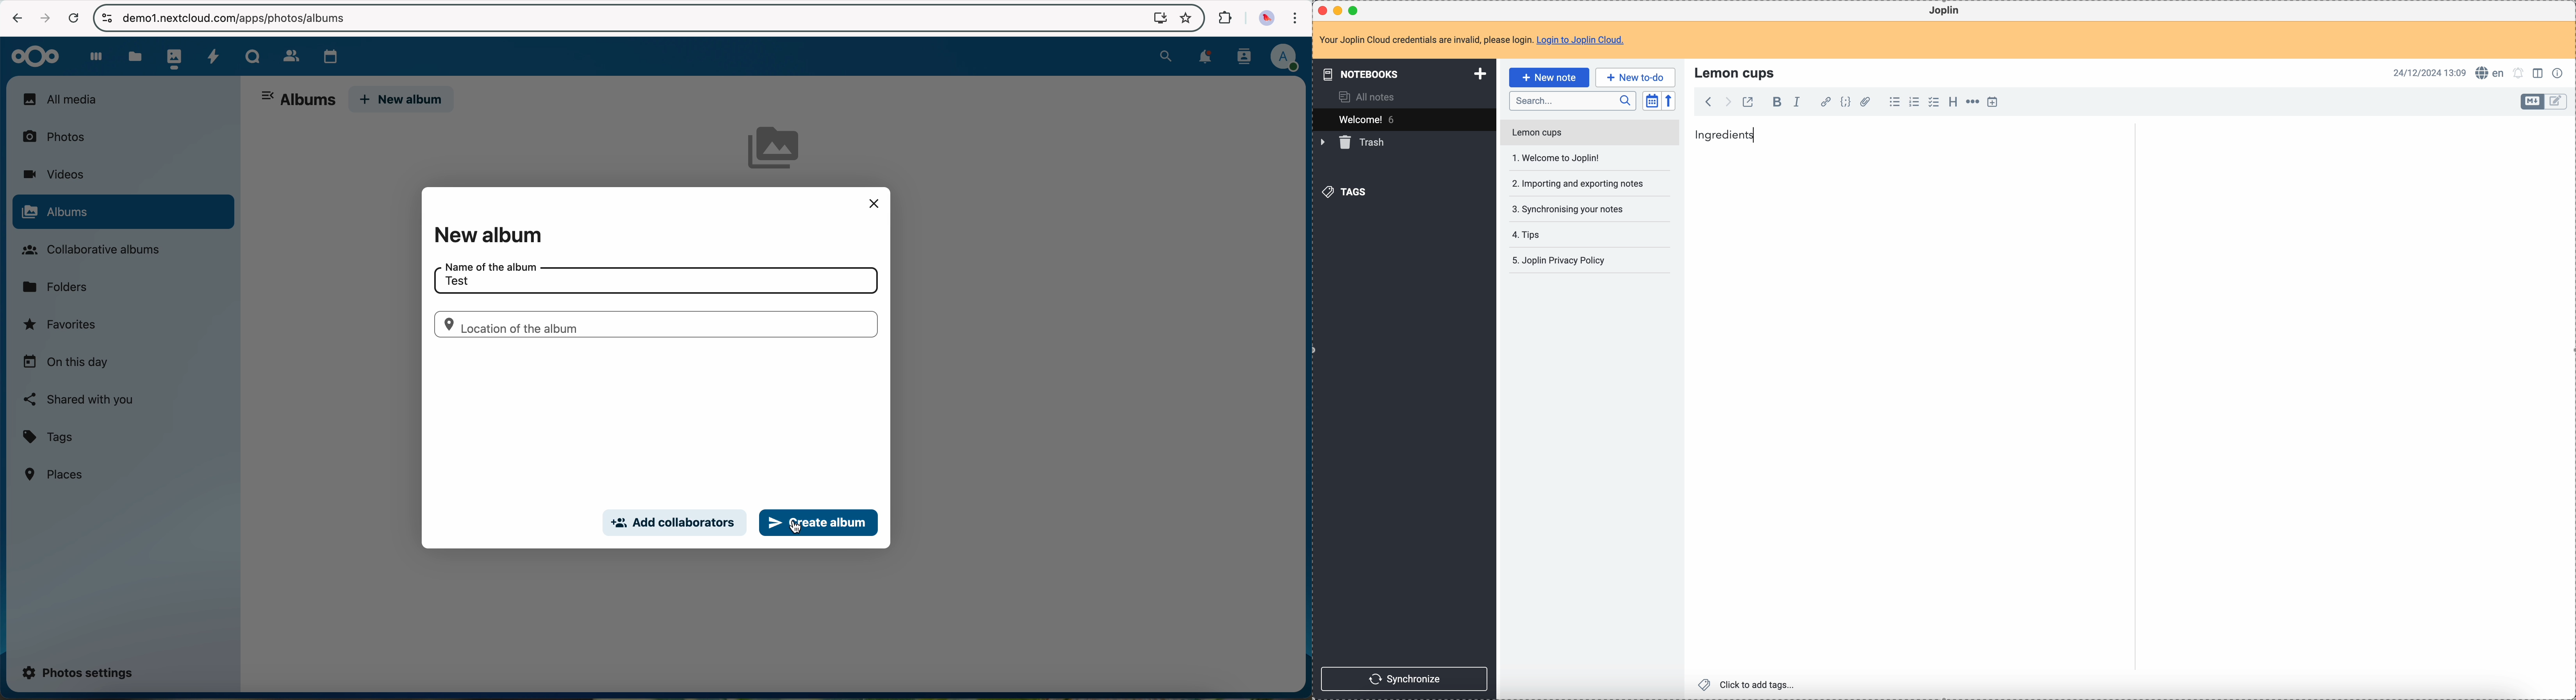 This screenshot has width=2576, height=700. What do you see at coordinates (1561, 260) in the screenshot?
I see `Joplin privacy policy note` at bounding box center [1561, 260].